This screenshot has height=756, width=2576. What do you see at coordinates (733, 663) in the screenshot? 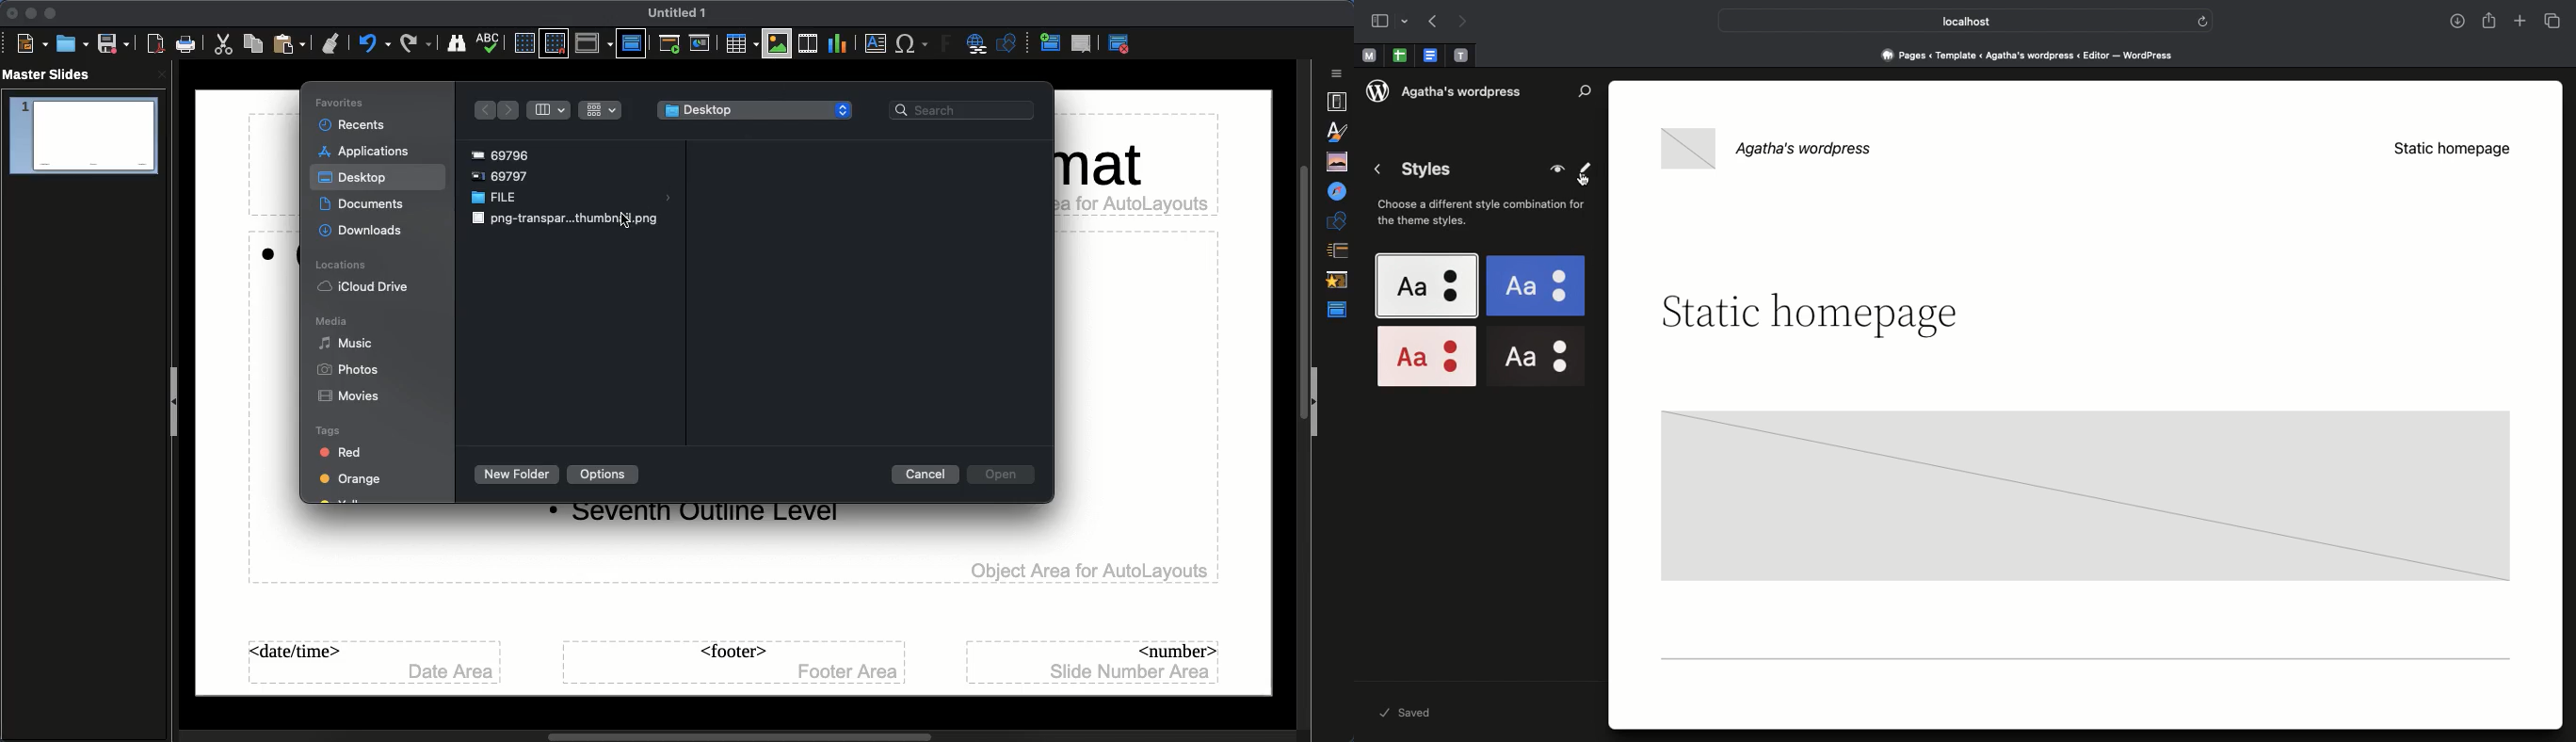
I see `Master slide footer` at bounding box center [733, 663].